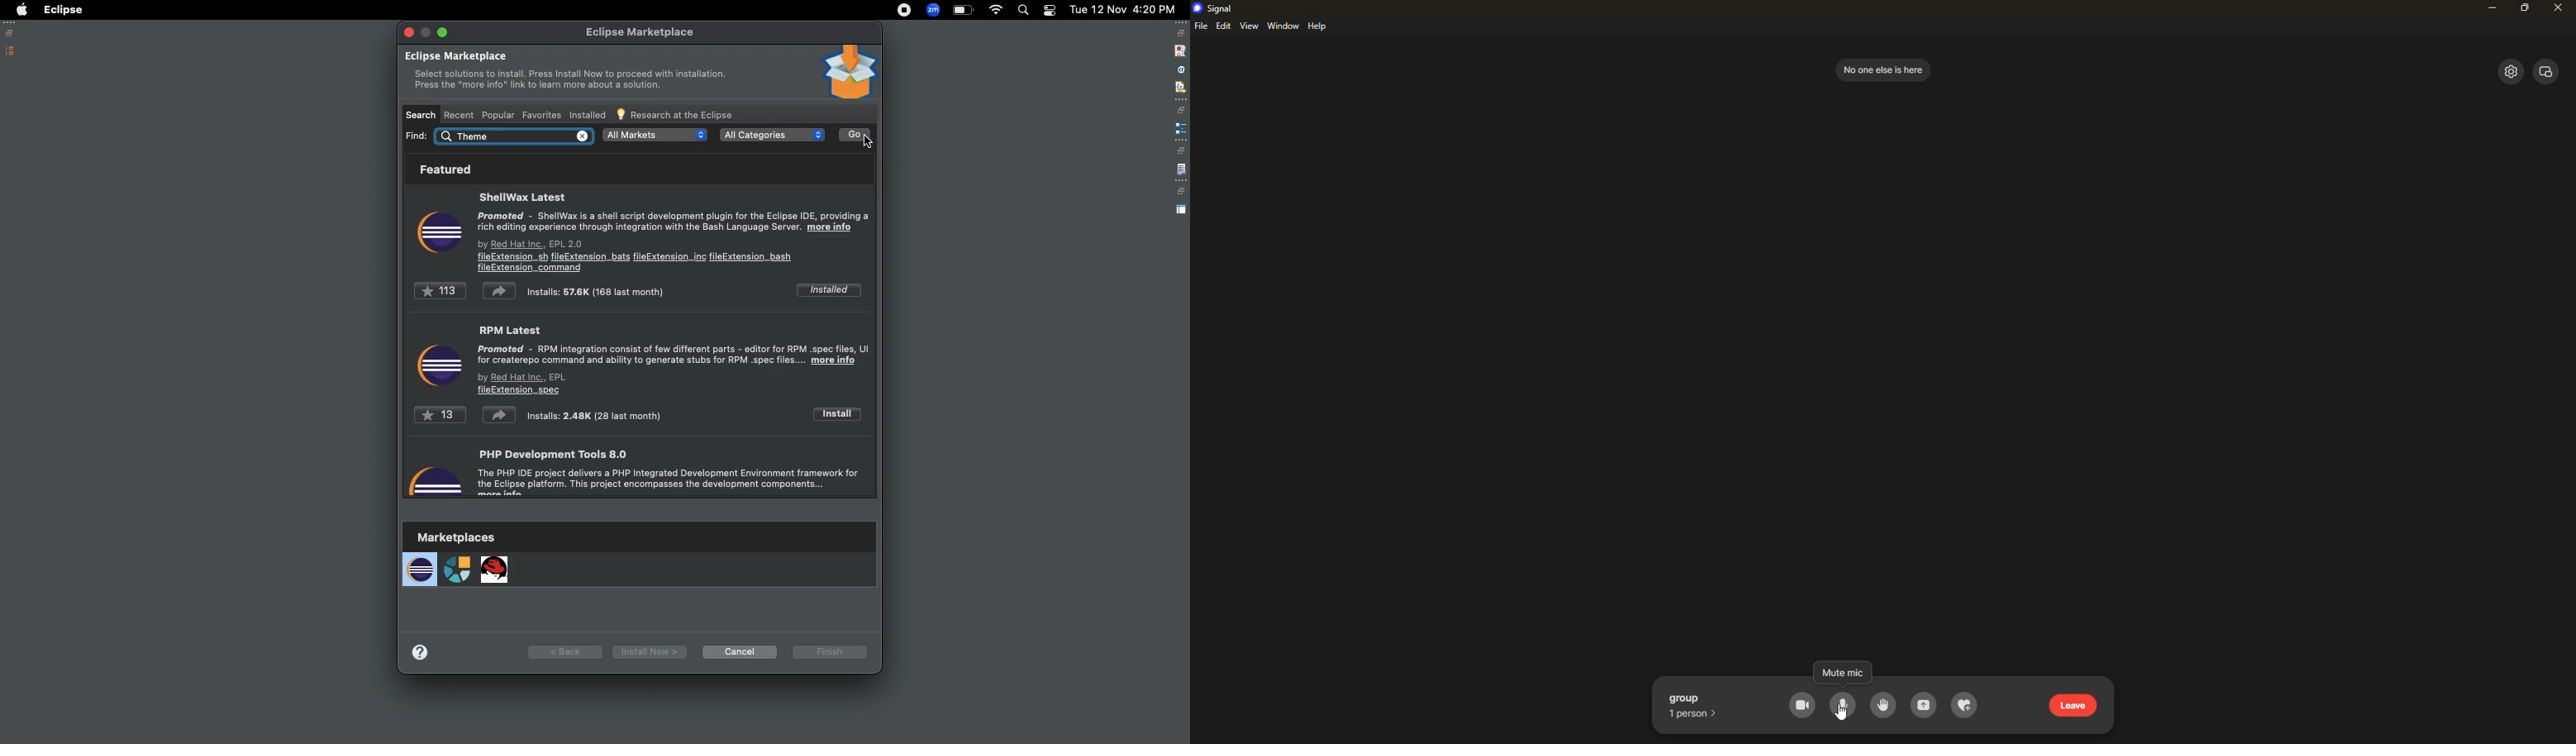 The height and width of the screenshot is (756, 2576). Describe the element at coordinates (417, 136) in the screenshot. I see `find` at that location.